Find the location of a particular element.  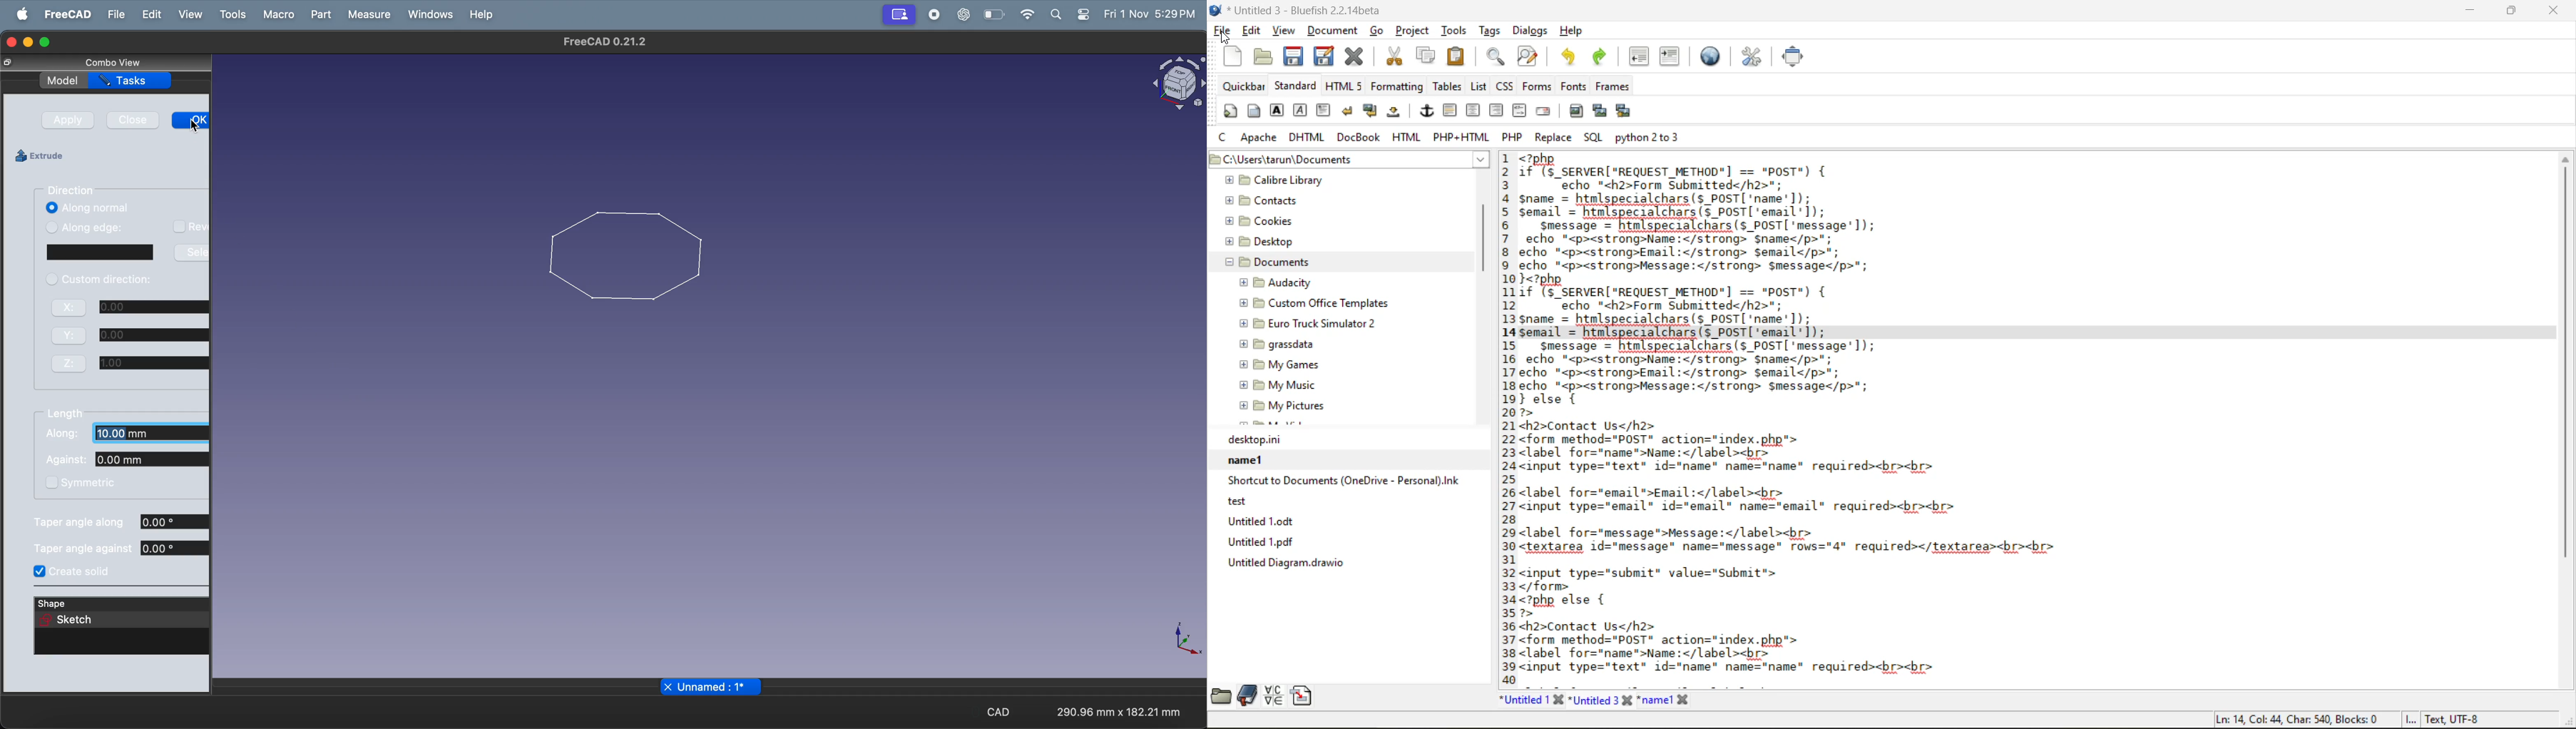

paste is located at coordinates (1455, 56).